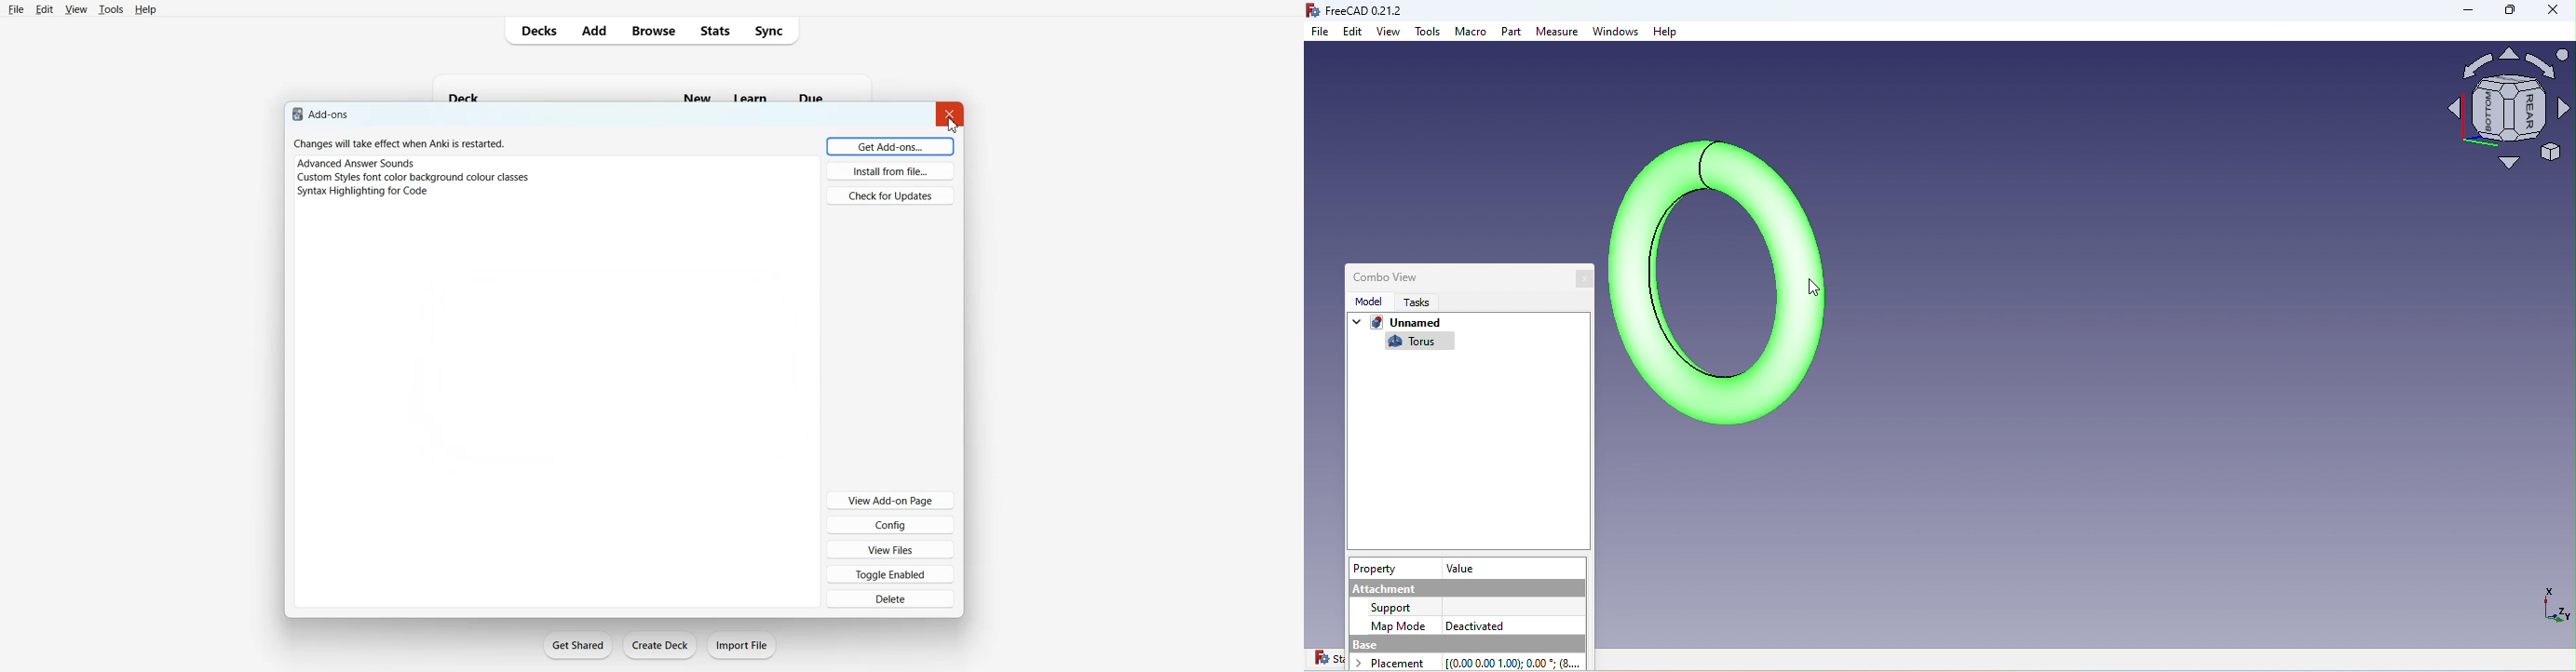 The image size is (2576, 672). I want to click on View Files, so click(890, 549).